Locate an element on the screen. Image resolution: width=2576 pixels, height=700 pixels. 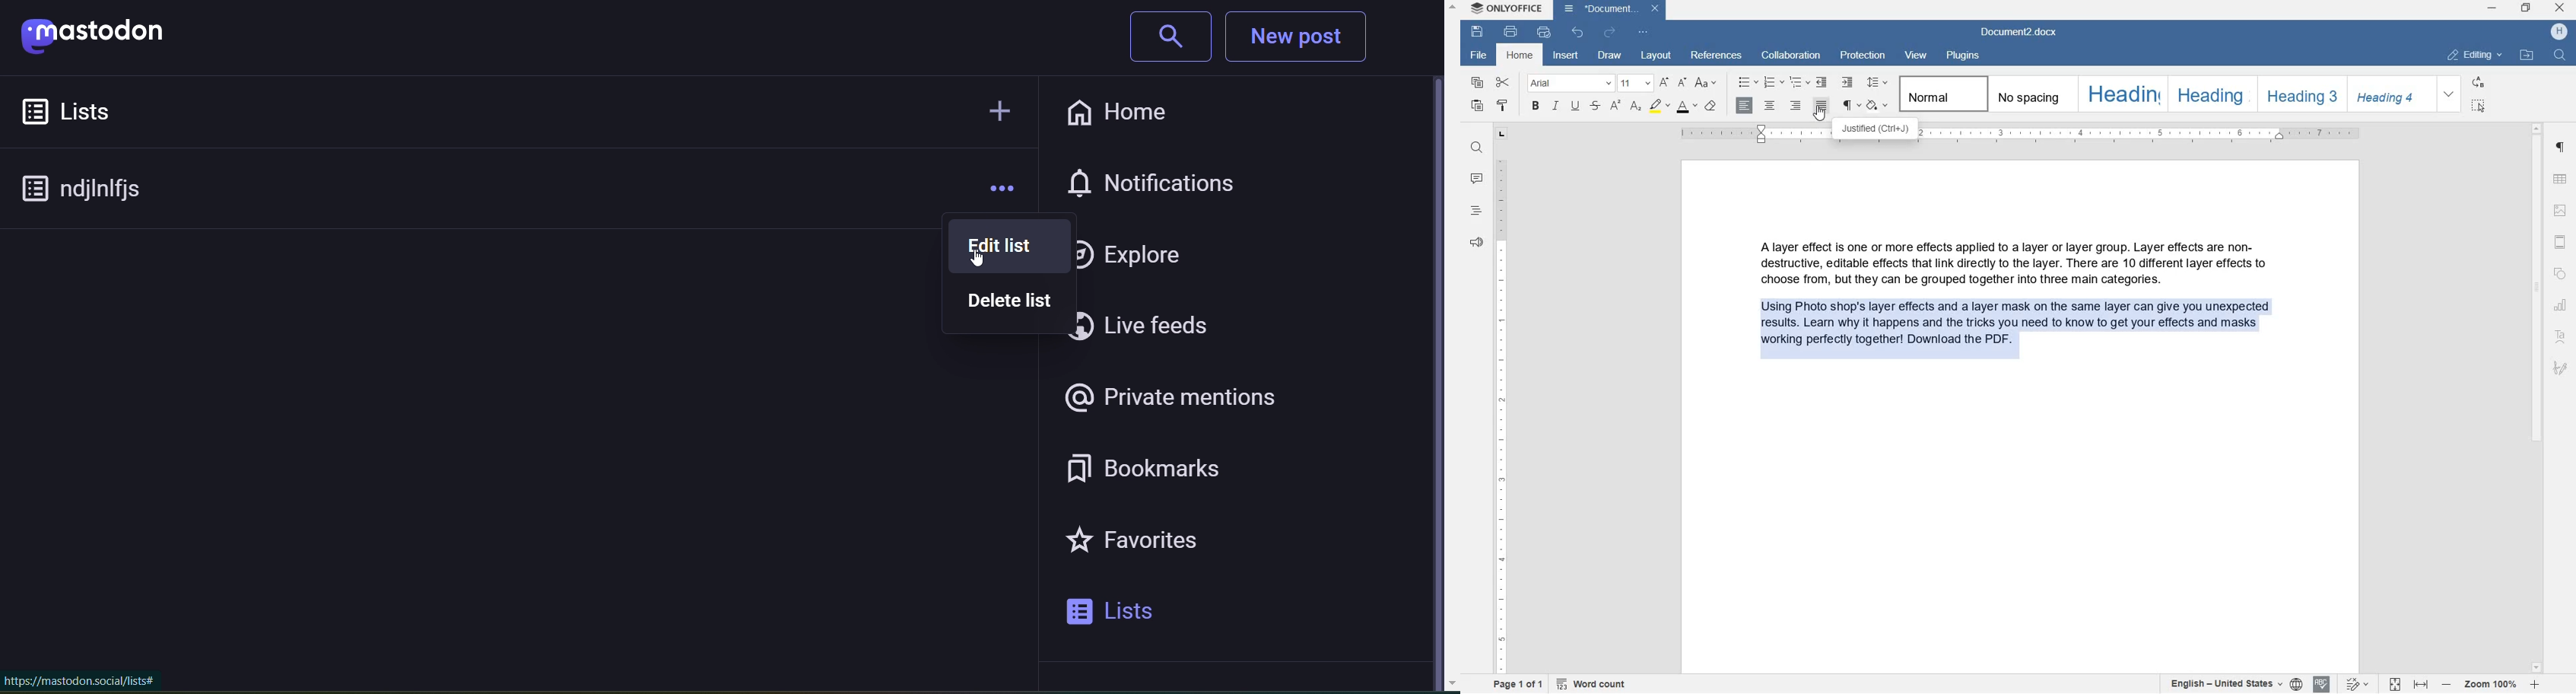
HEADERS & FOOTERS is located at coordinates (2561, 244).